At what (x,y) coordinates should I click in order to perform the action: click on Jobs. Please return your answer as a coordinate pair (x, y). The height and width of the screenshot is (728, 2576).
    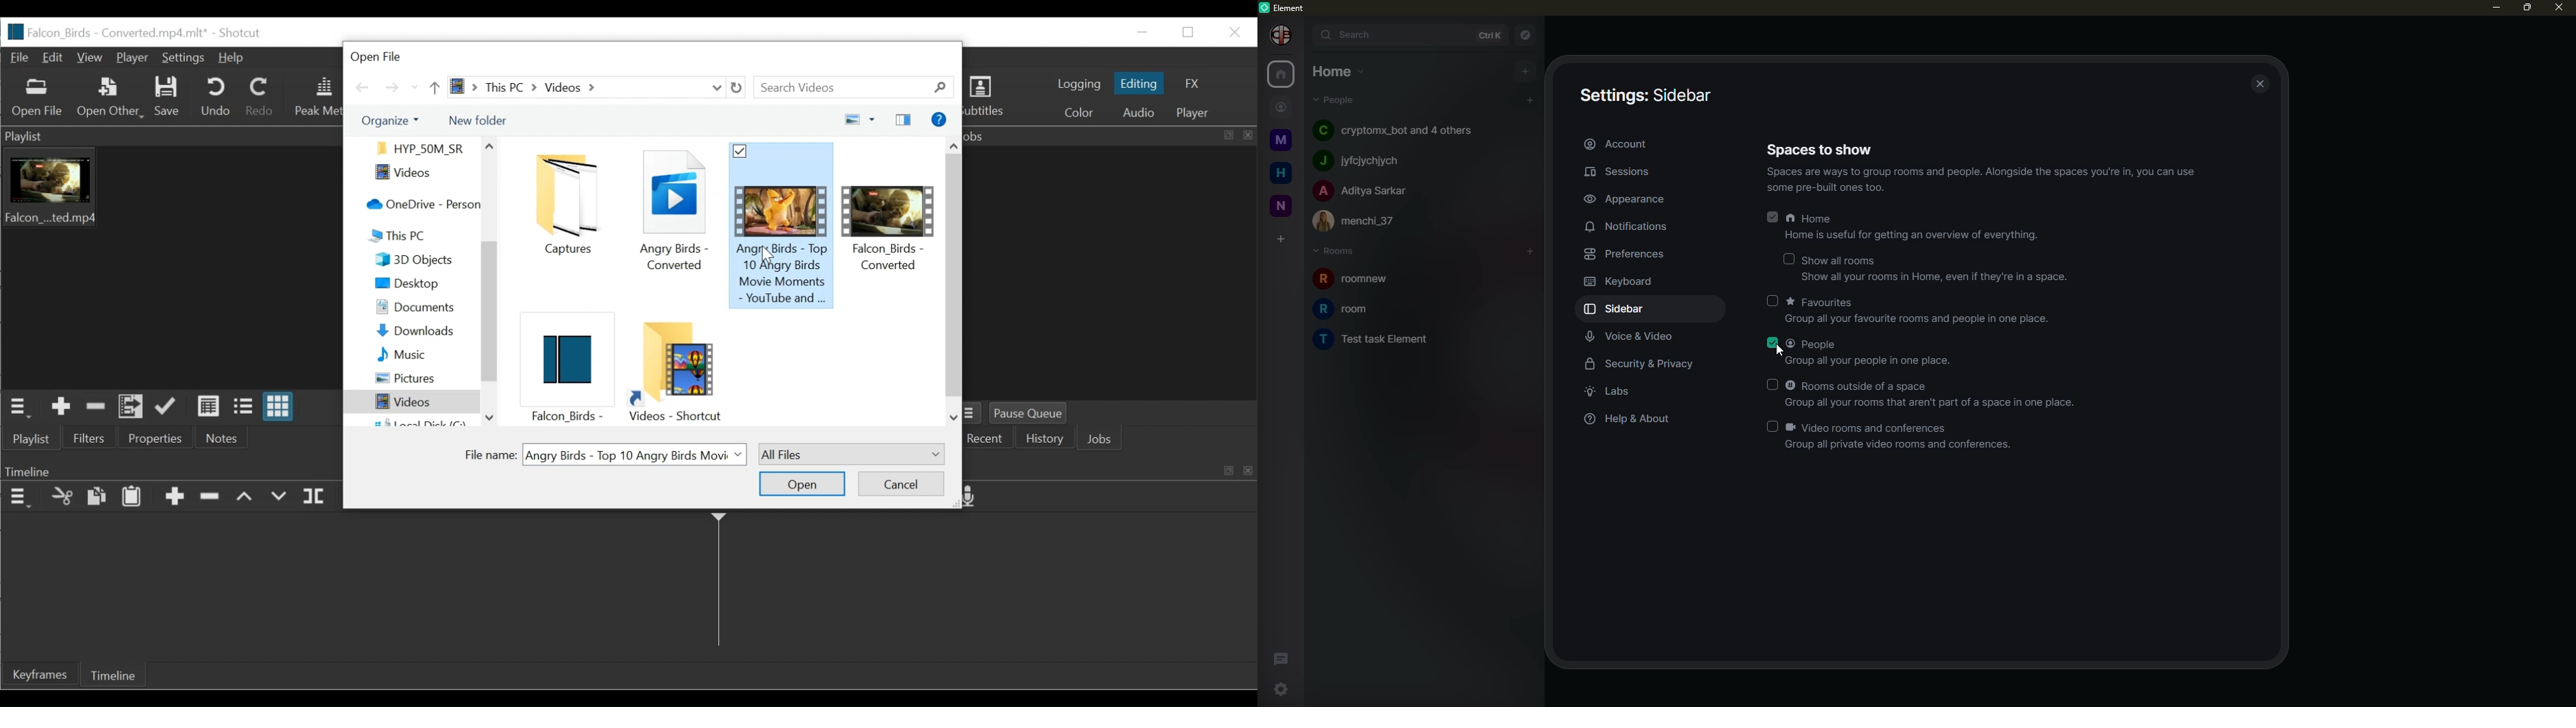
    Looking at the image, I should click on (1103, 440).